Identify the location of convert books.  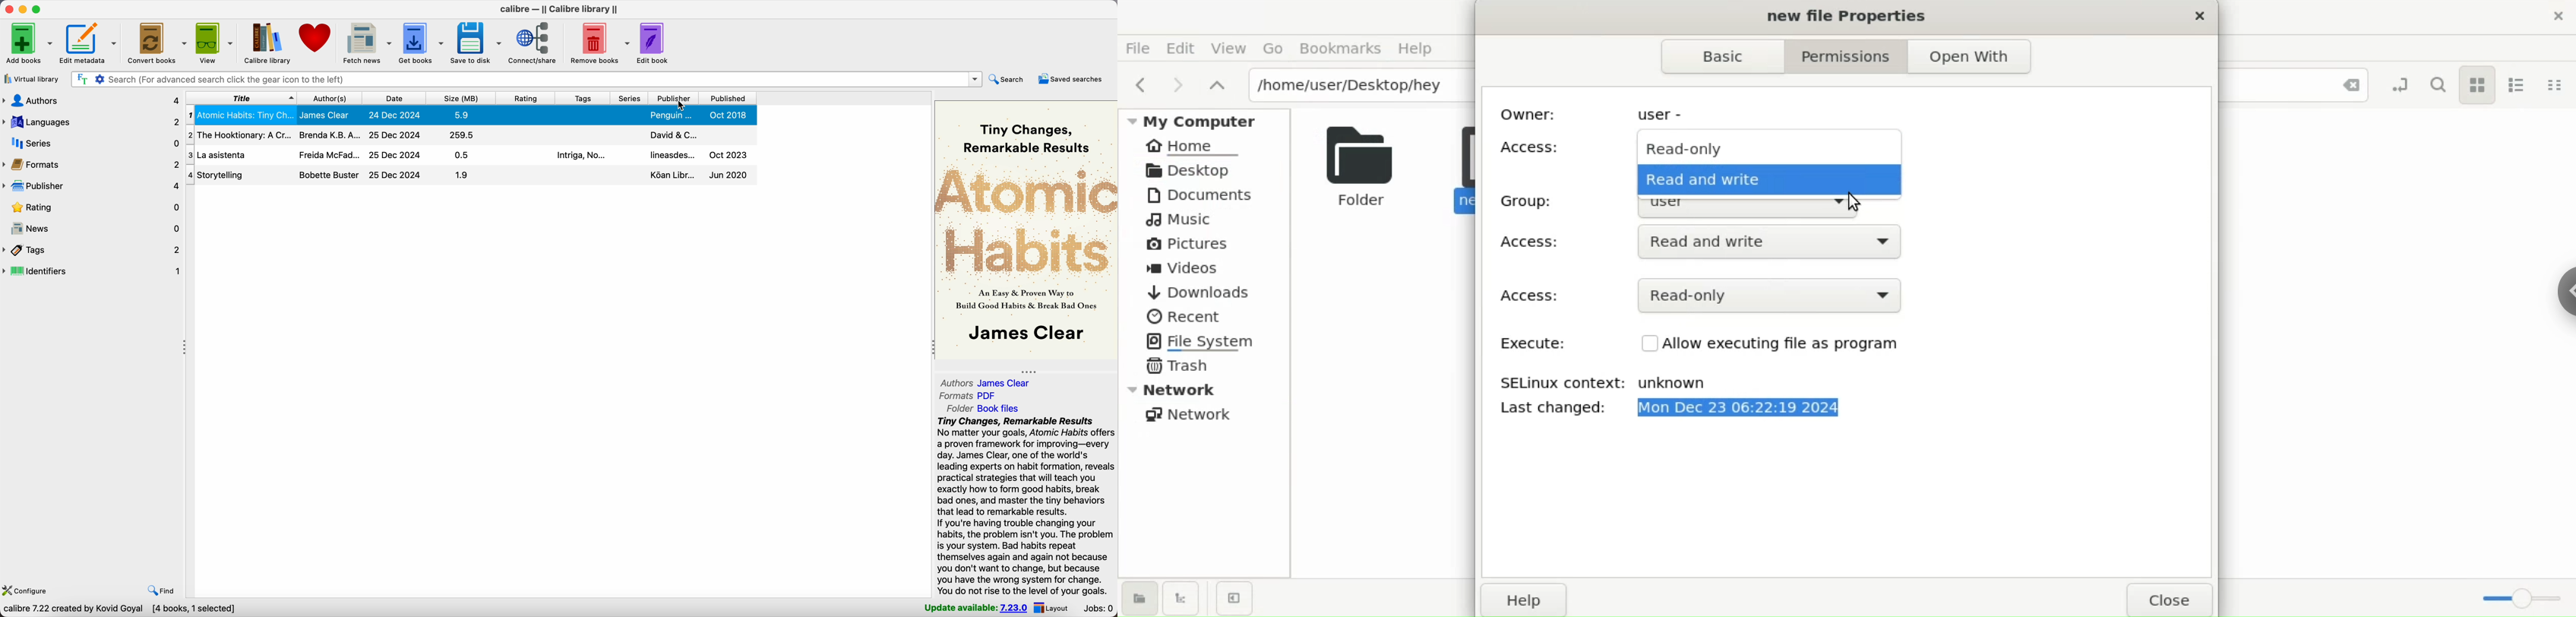
(157, 44).